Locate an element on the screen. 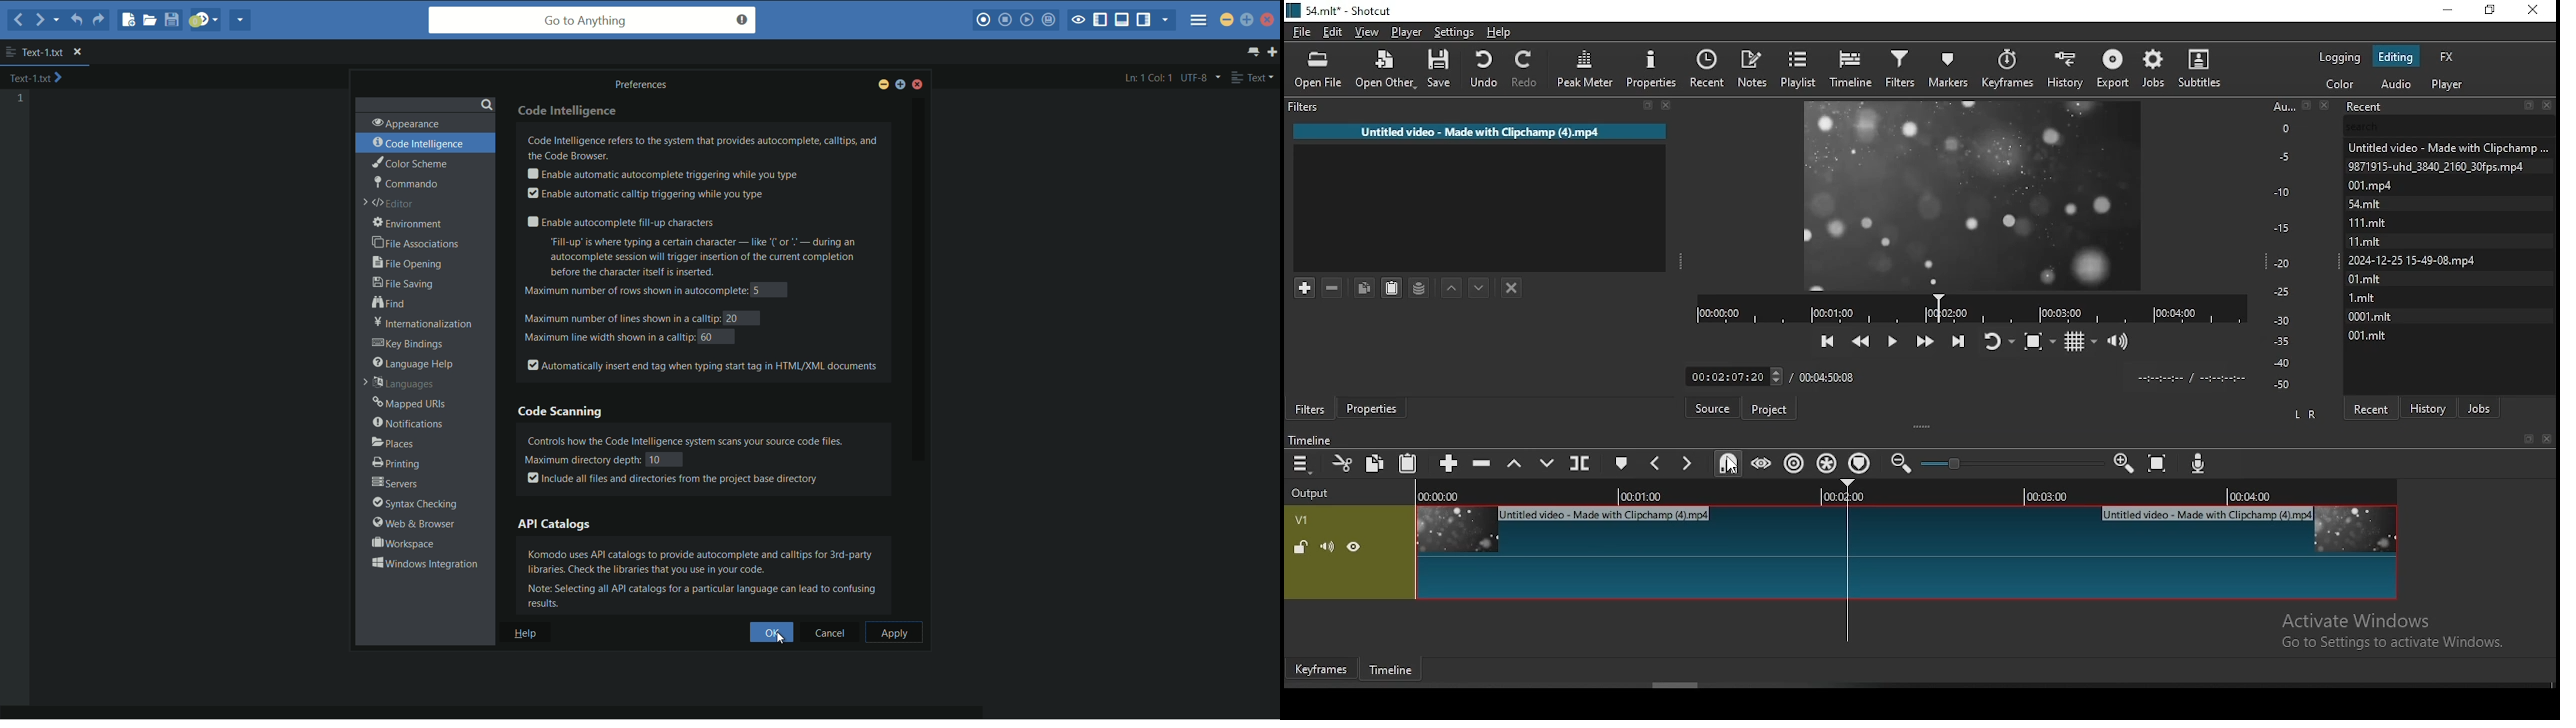  zoom timeline in is located at coordinates (1898, 464).